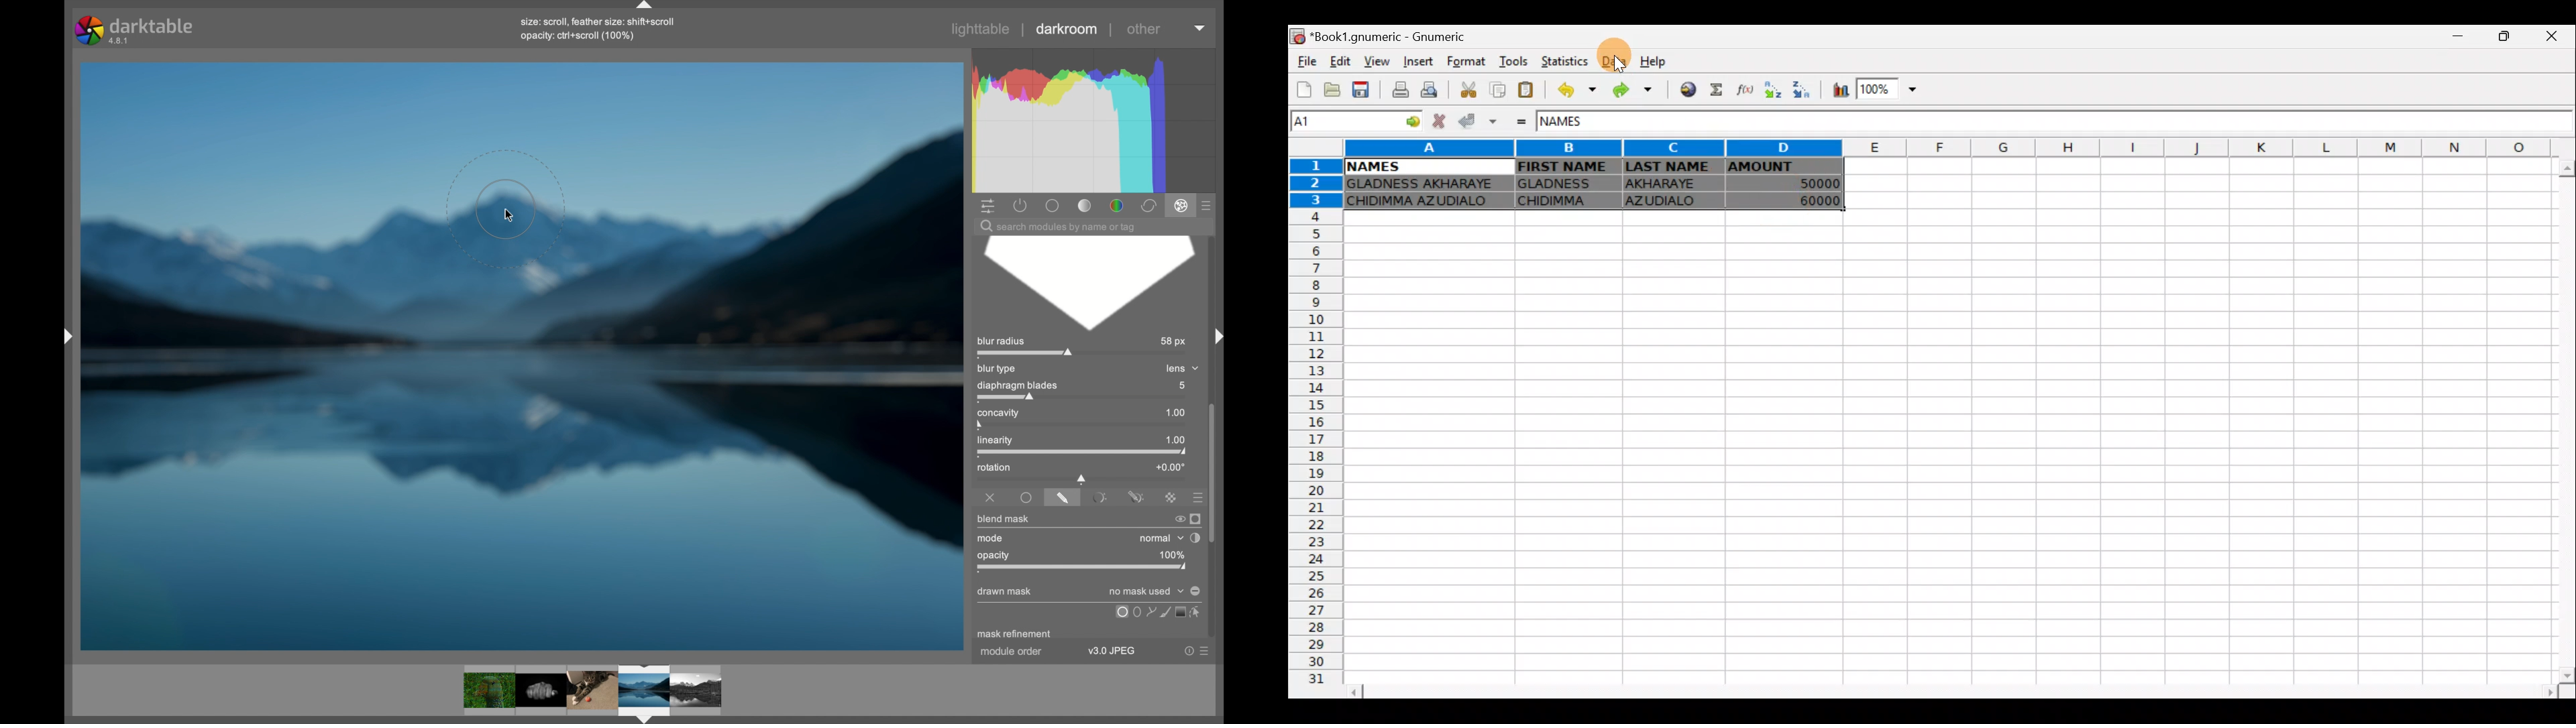  What do you see at coordinates (990, 495) in the screenshot?
I see `off` at bounding box center [990, 495].